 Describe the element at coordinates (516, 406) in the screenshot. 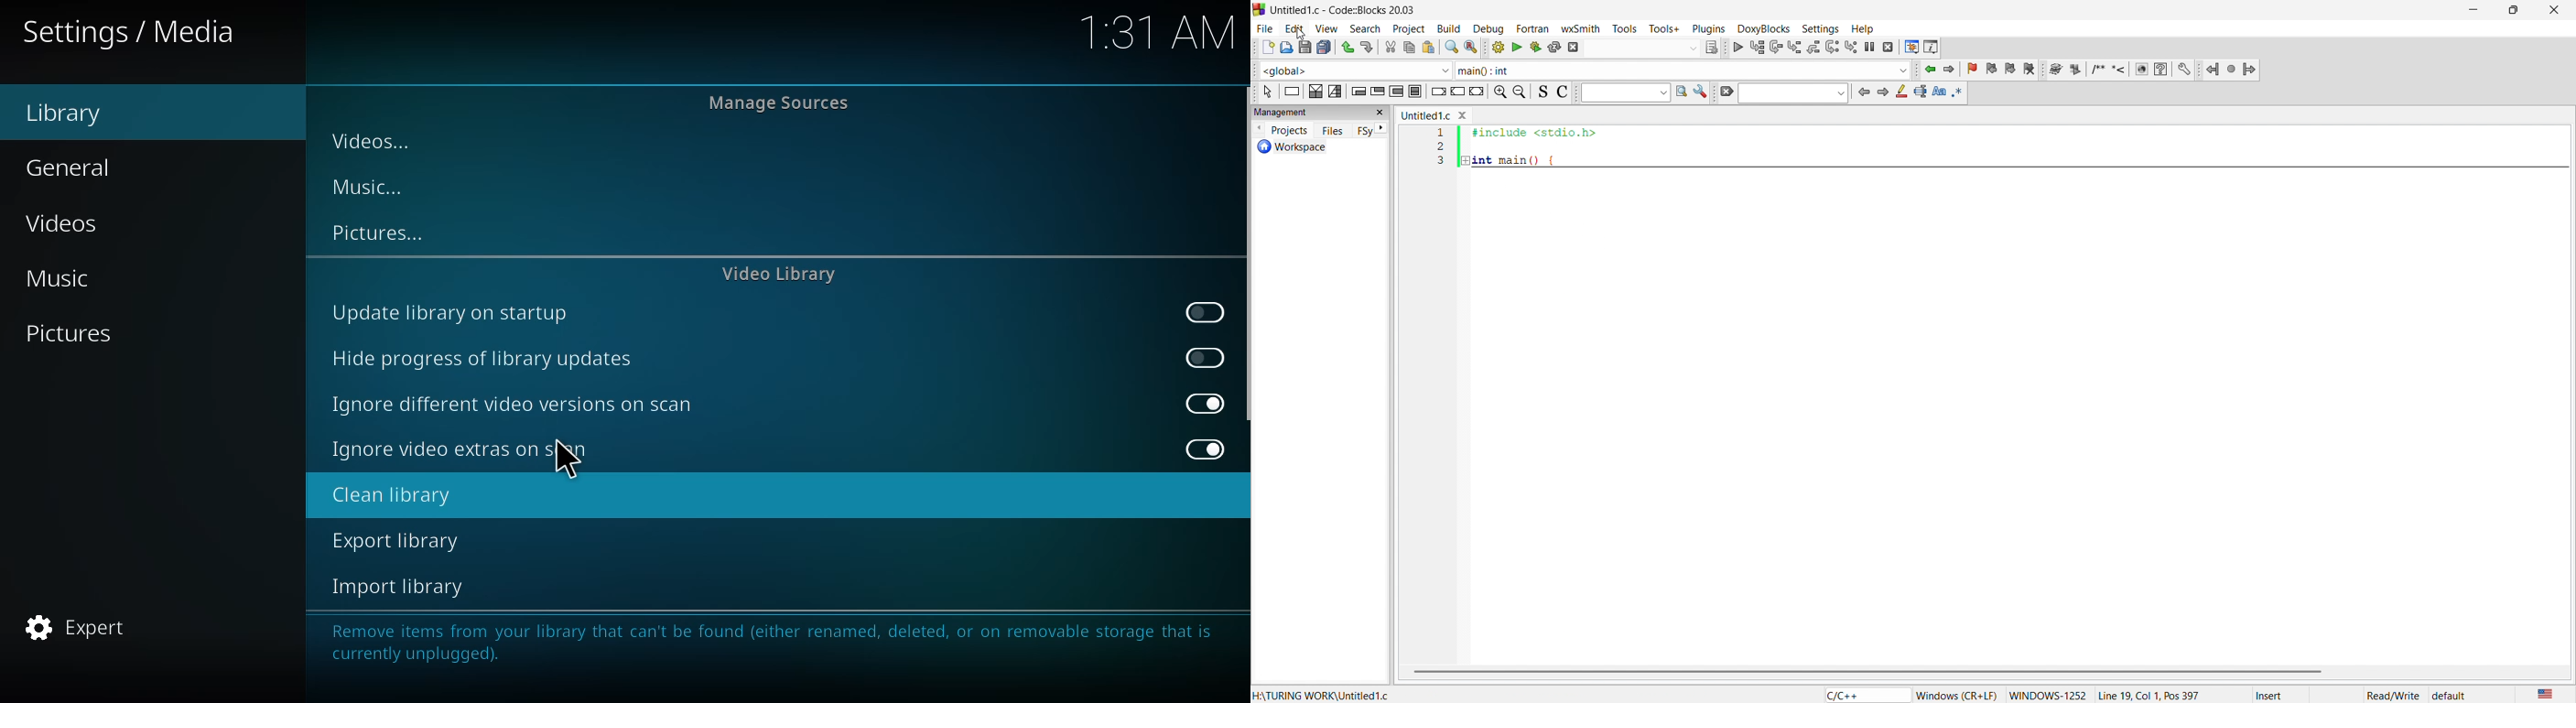

I see `ignore different video versions on scan` at that location.